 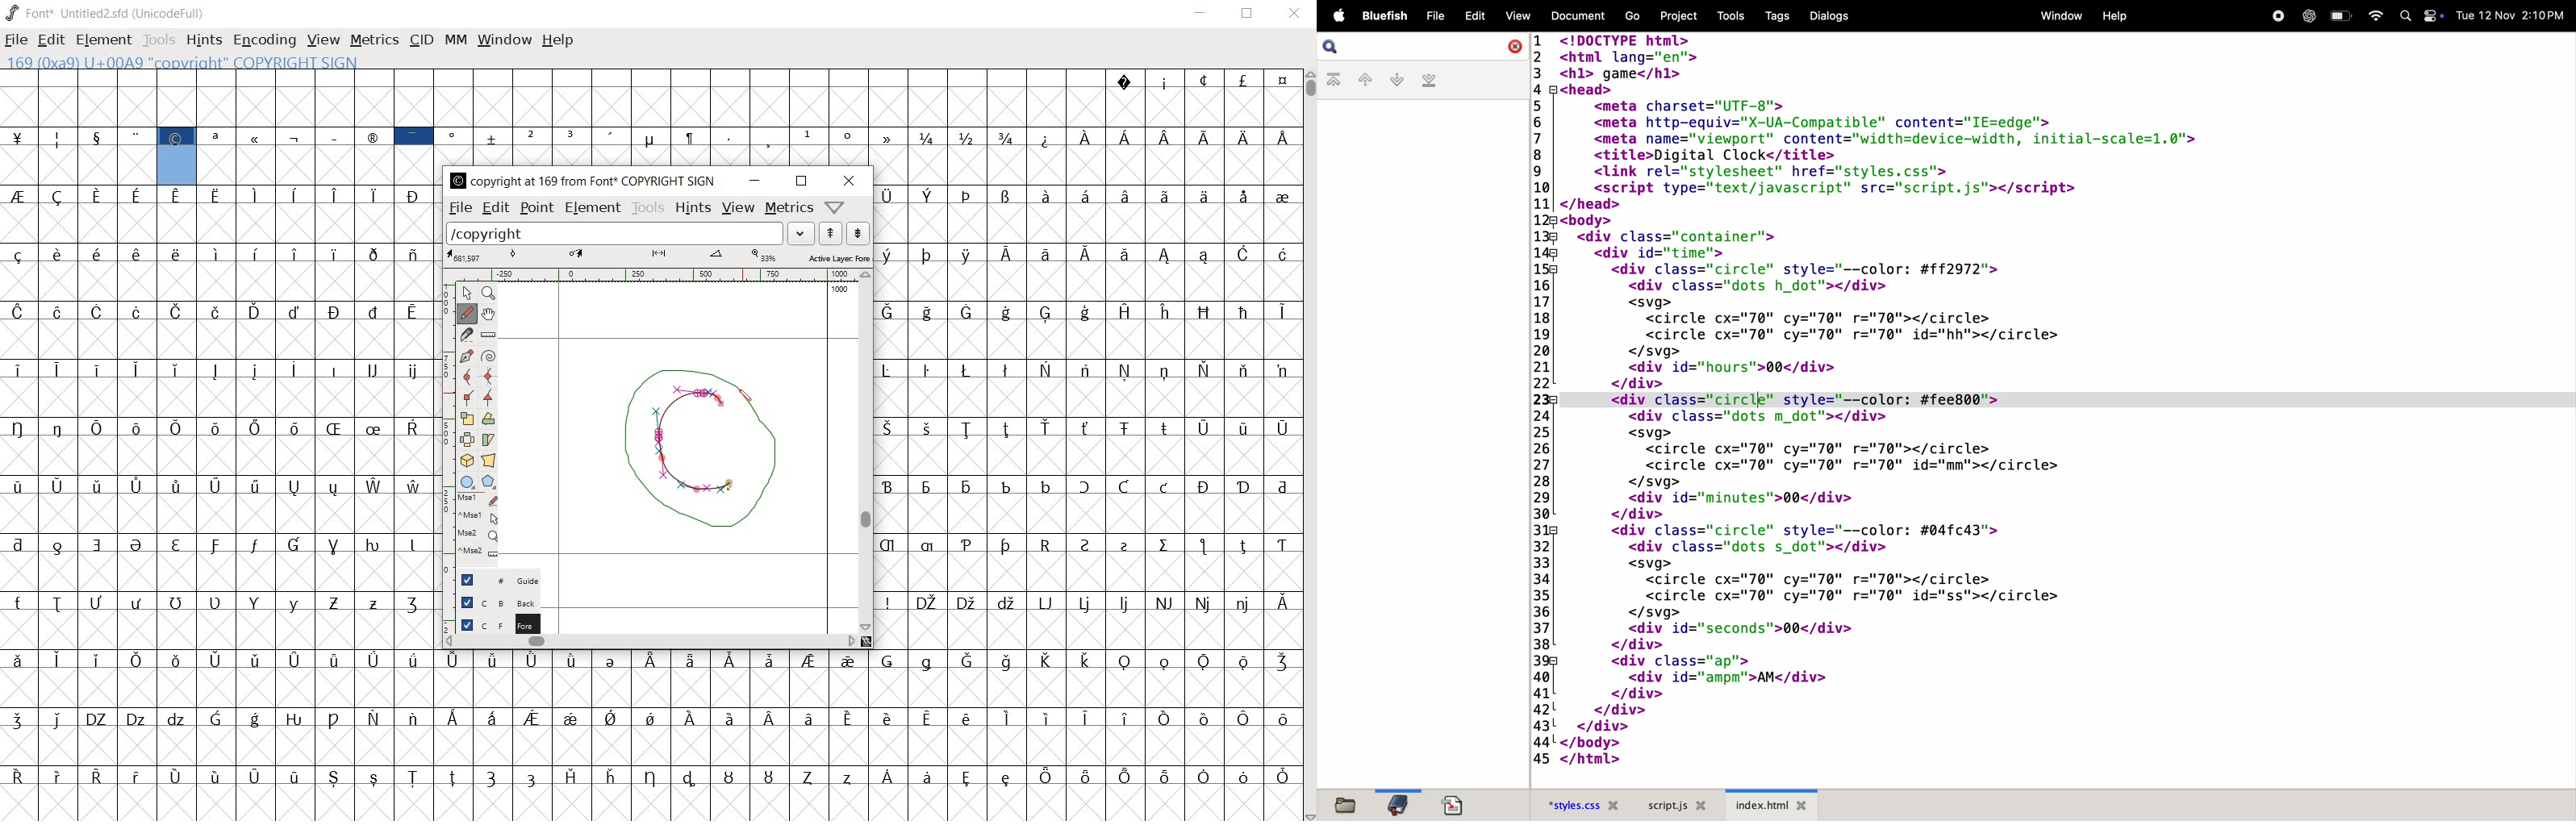 What do you see at coordinates (49, 38) in the screenshot?
I see `edit` at bounding box center [49, 38].